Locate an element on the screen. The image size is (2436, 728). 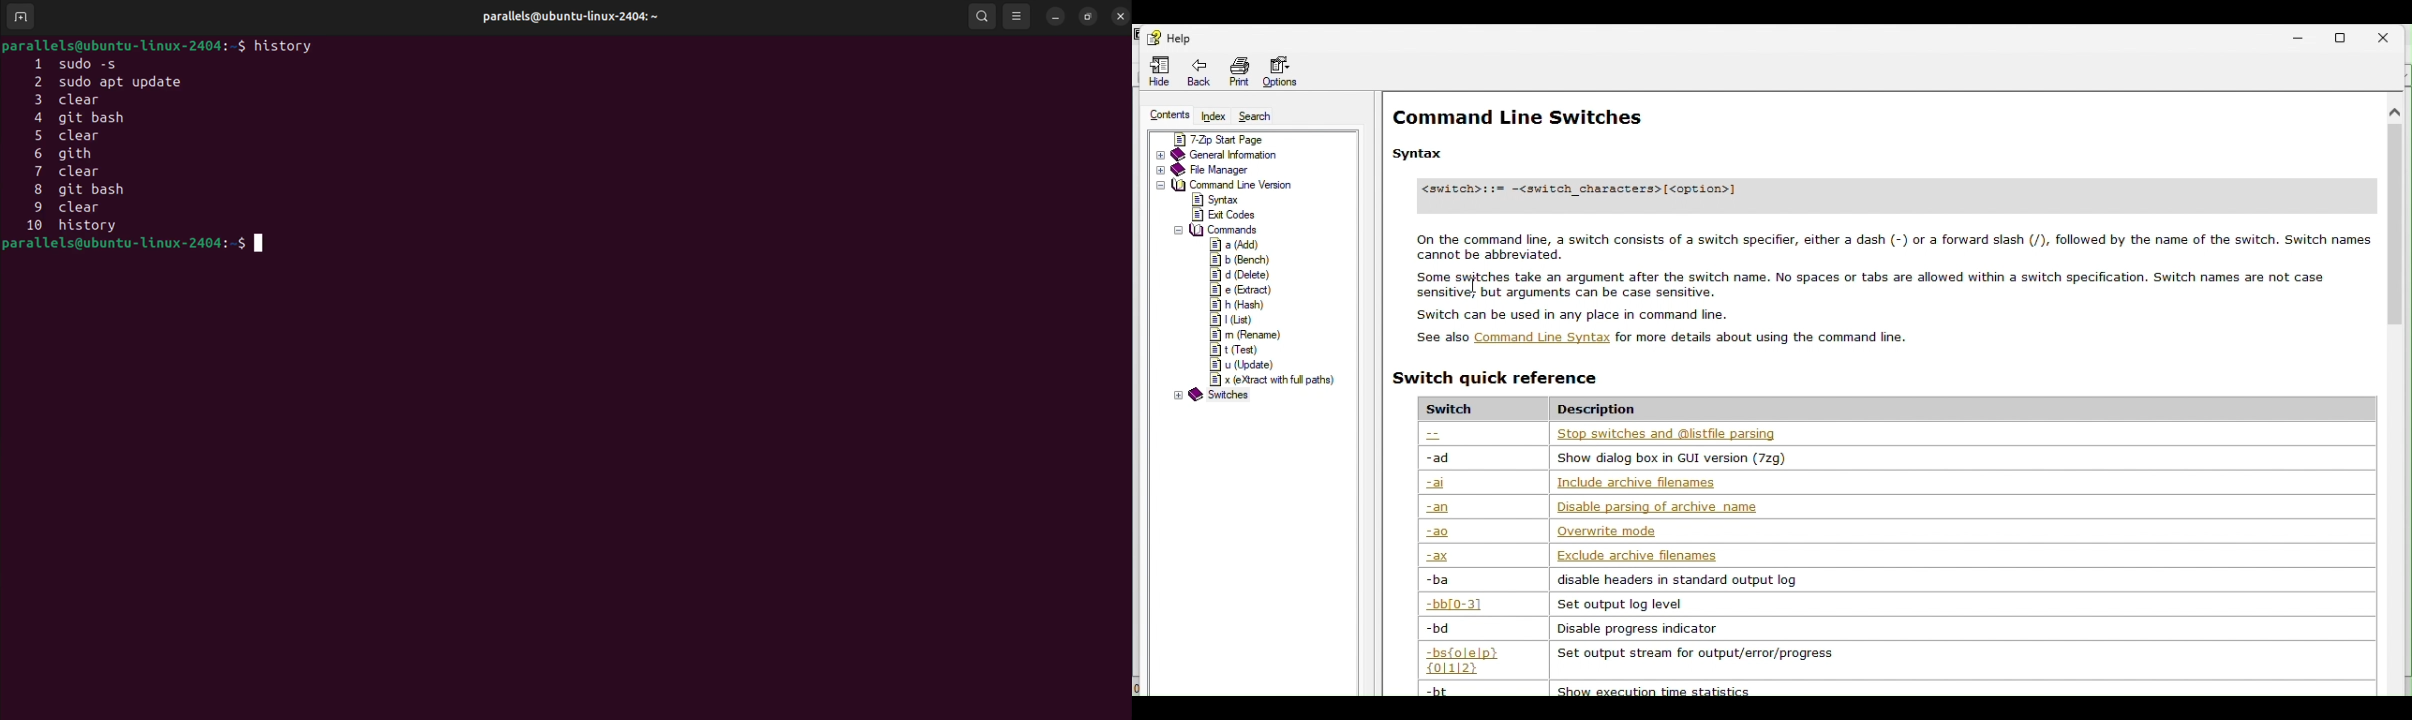
10.history is located at coordinates (75, 225).